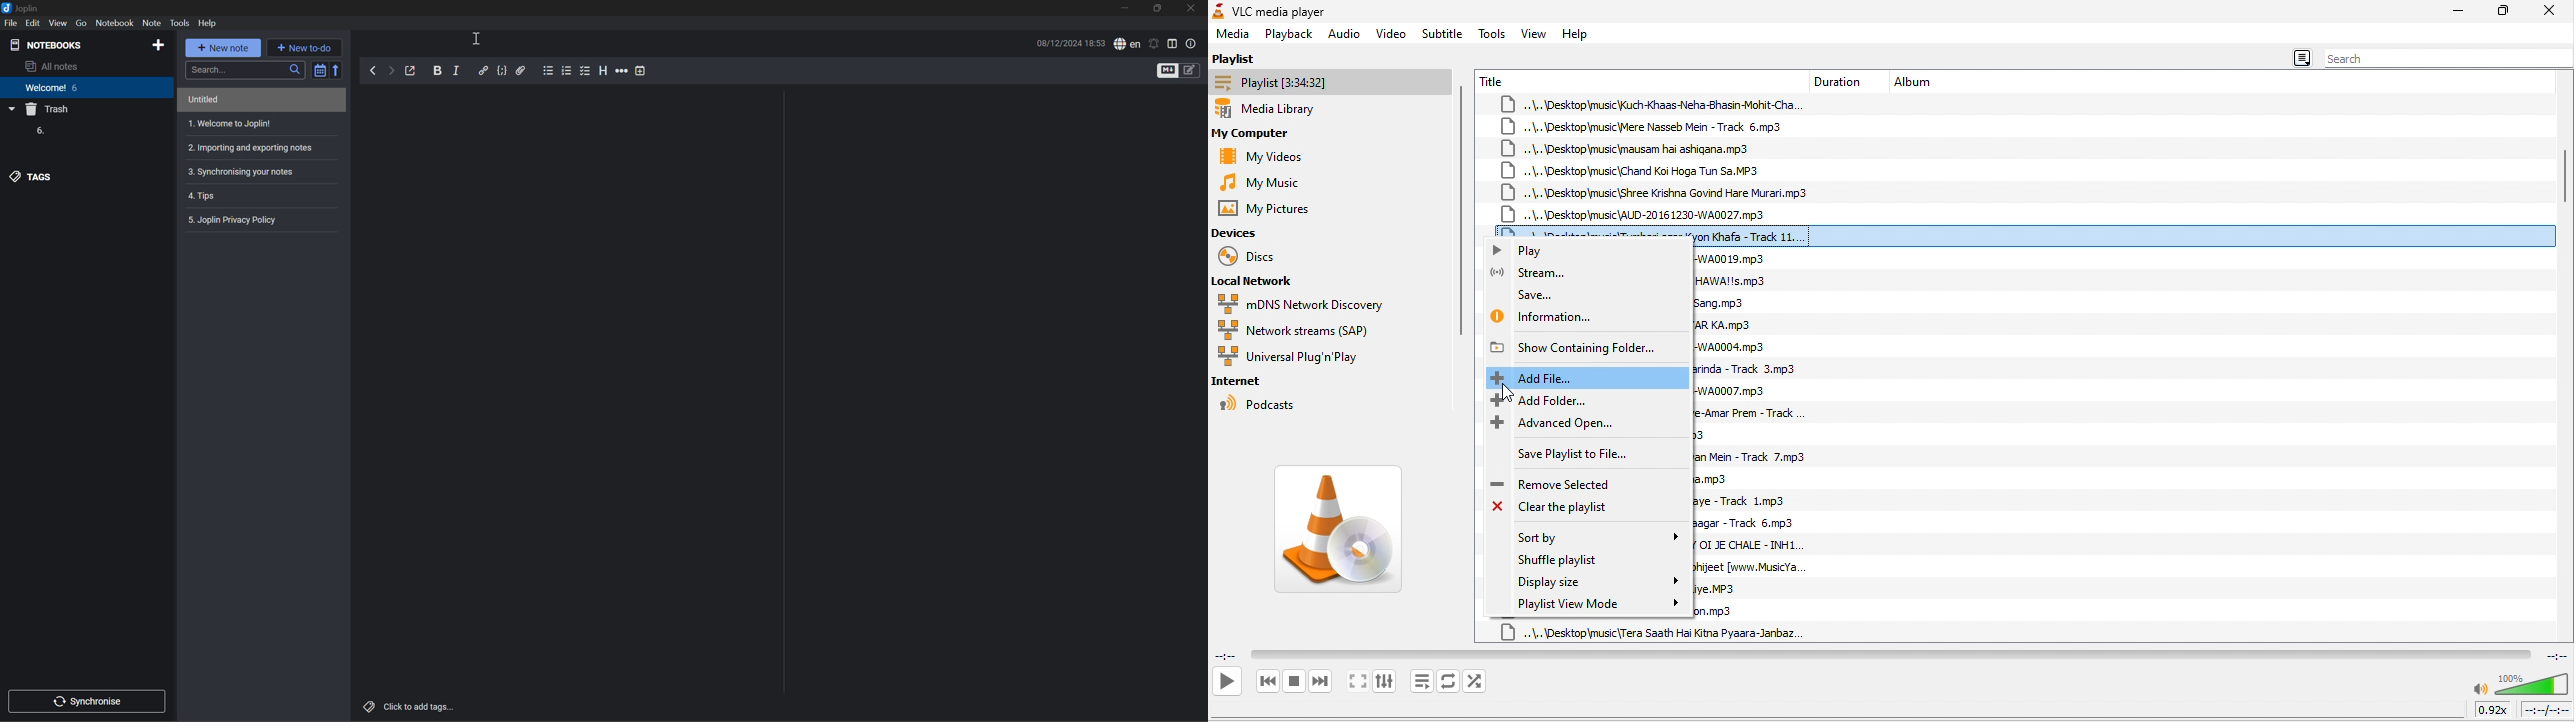 Image resolution: width=2576 pixels, height=728 pixels. I want to click on clear the playlist, so click(1567, 510).